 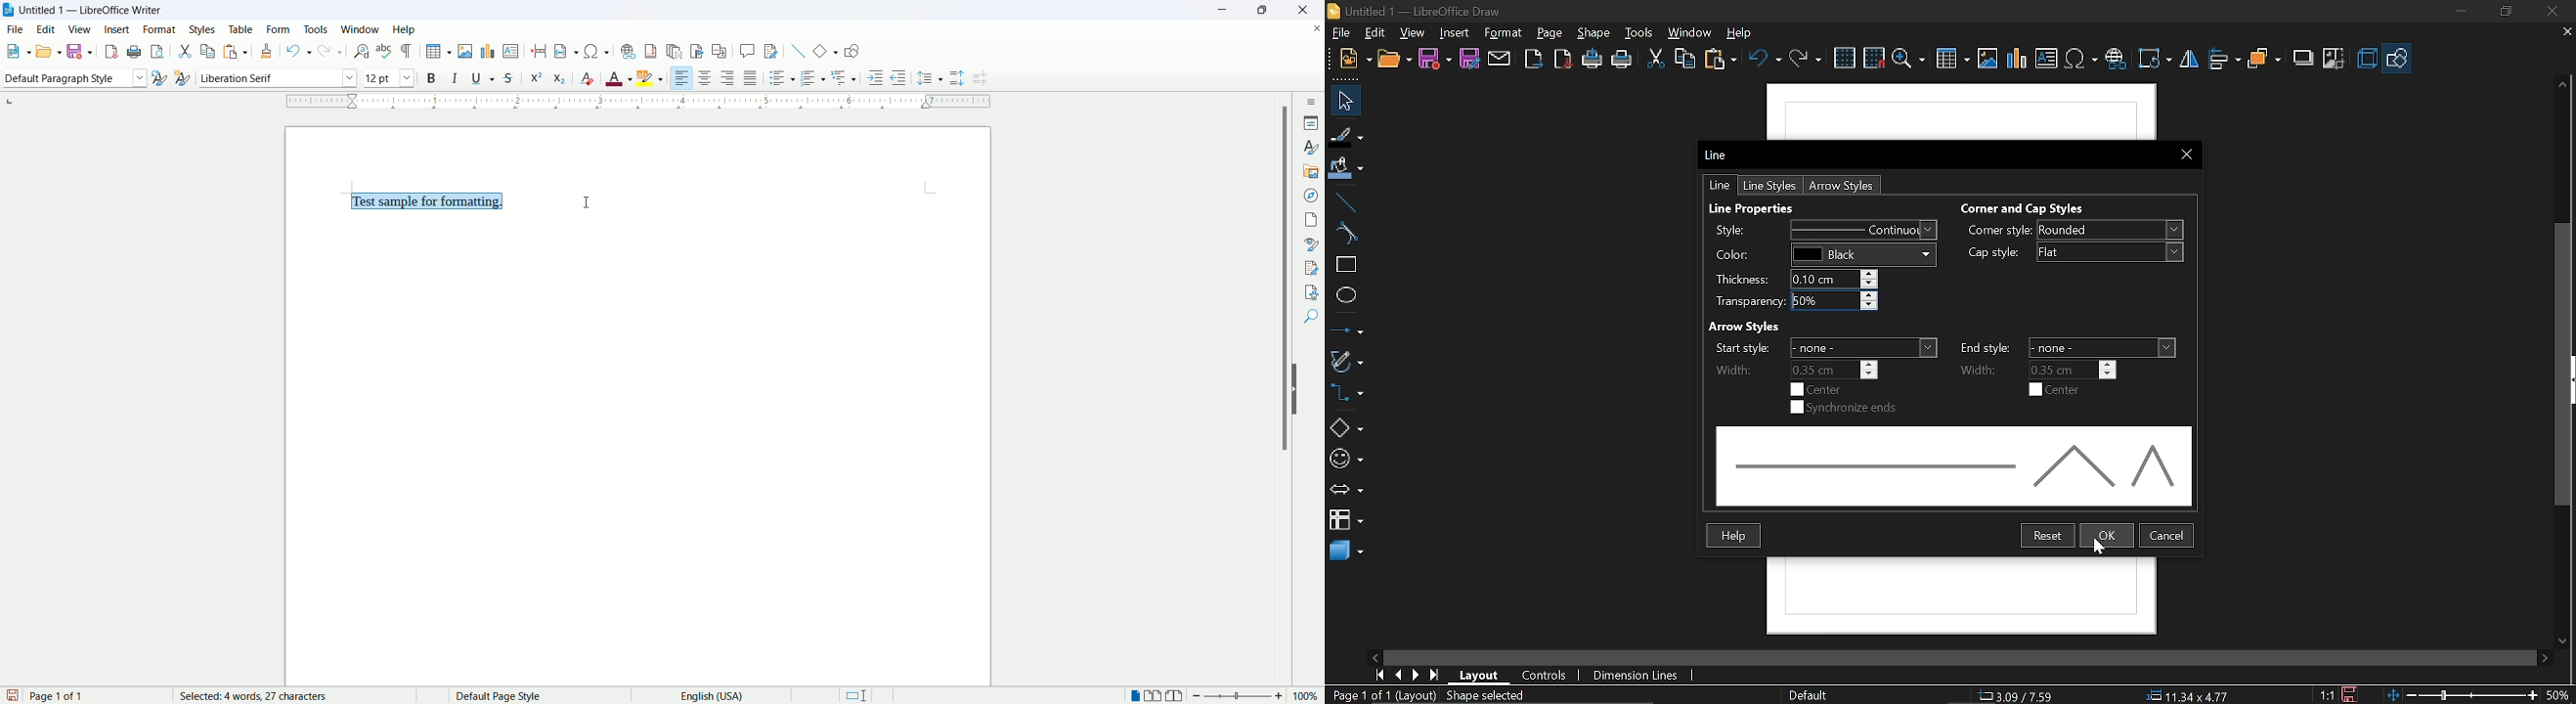 I want to click on undo, so click(x=1766, y=62).